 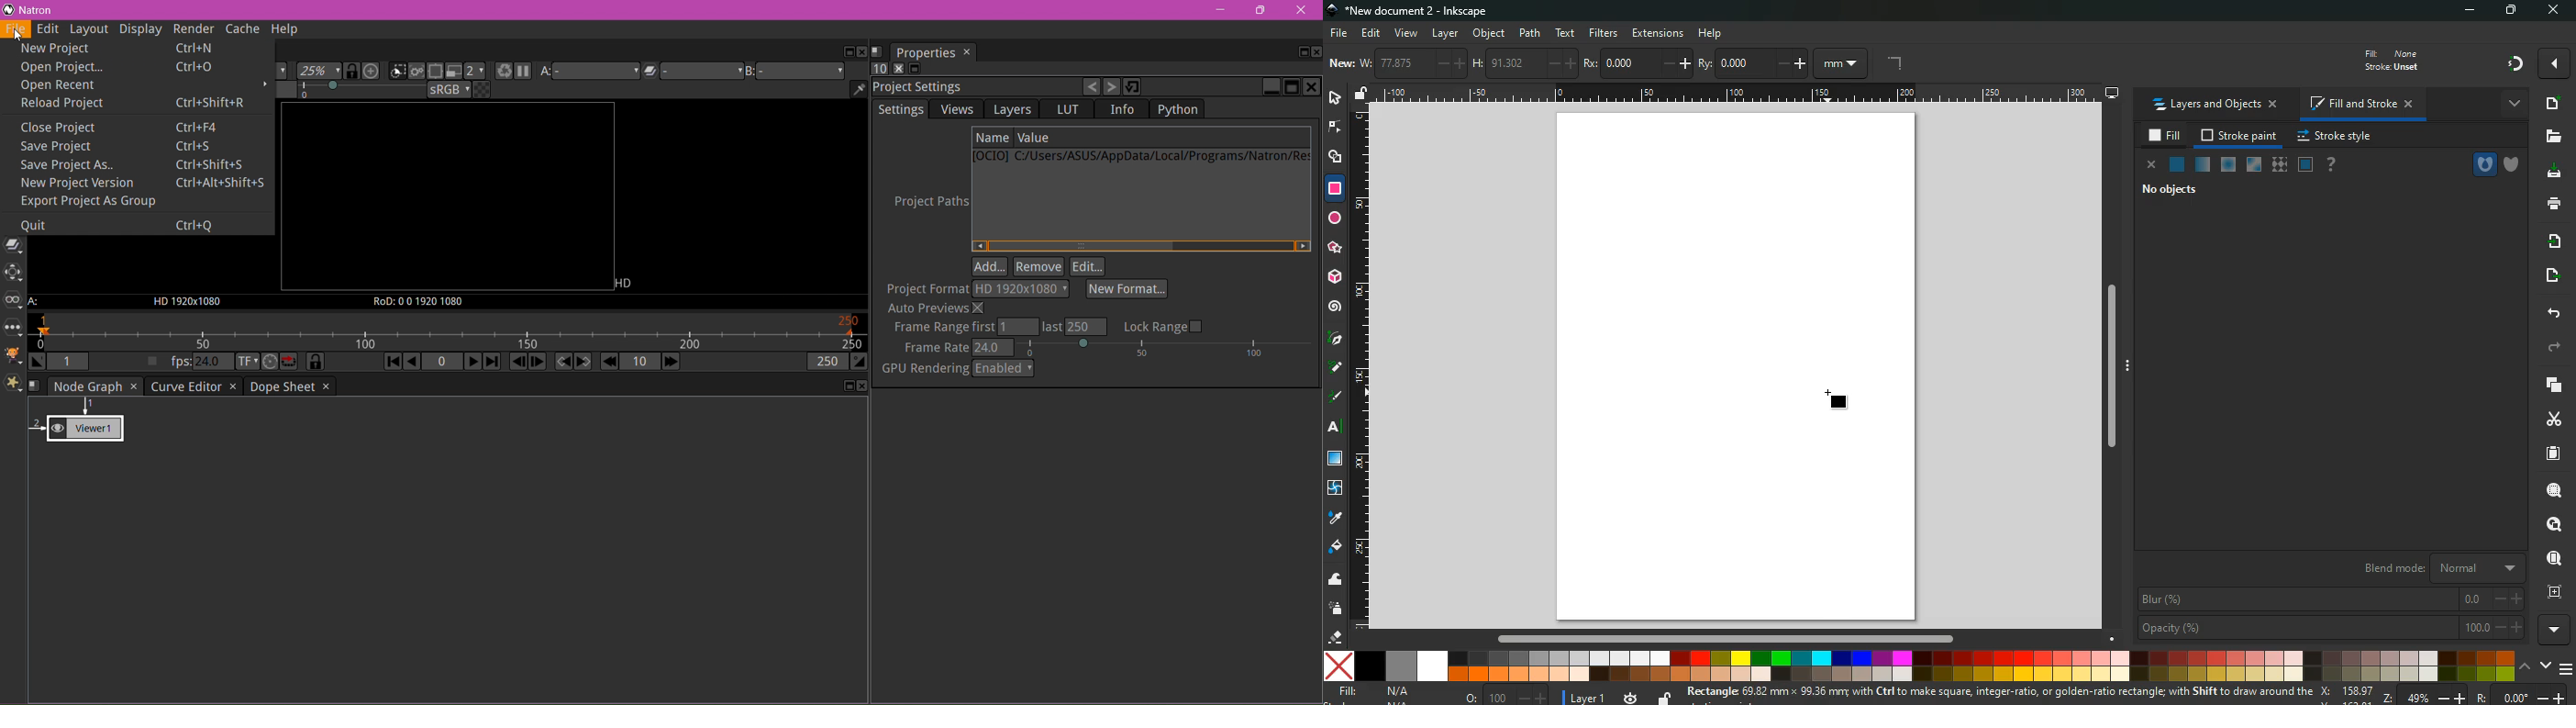 What do you see at coordinates (2556, 386) in the screenshot?
I see `layers` at bounding box center [2556, 386].